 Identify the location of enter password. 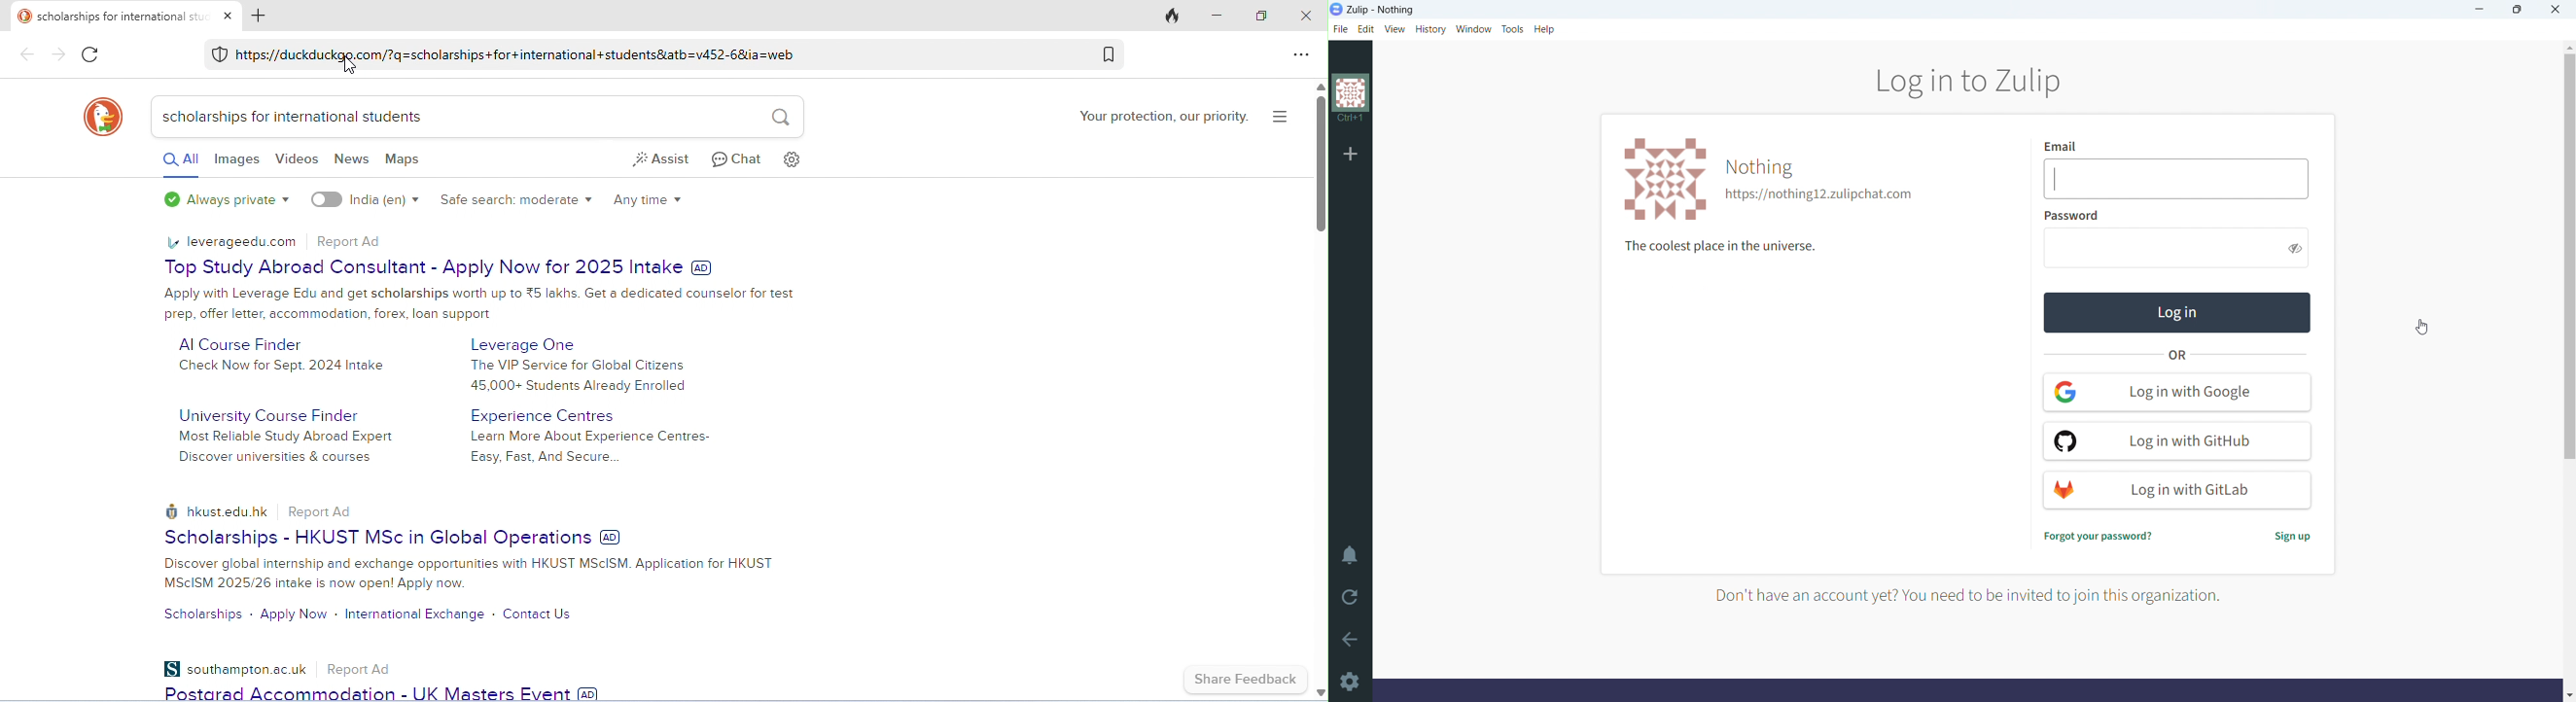
(2162, 248).